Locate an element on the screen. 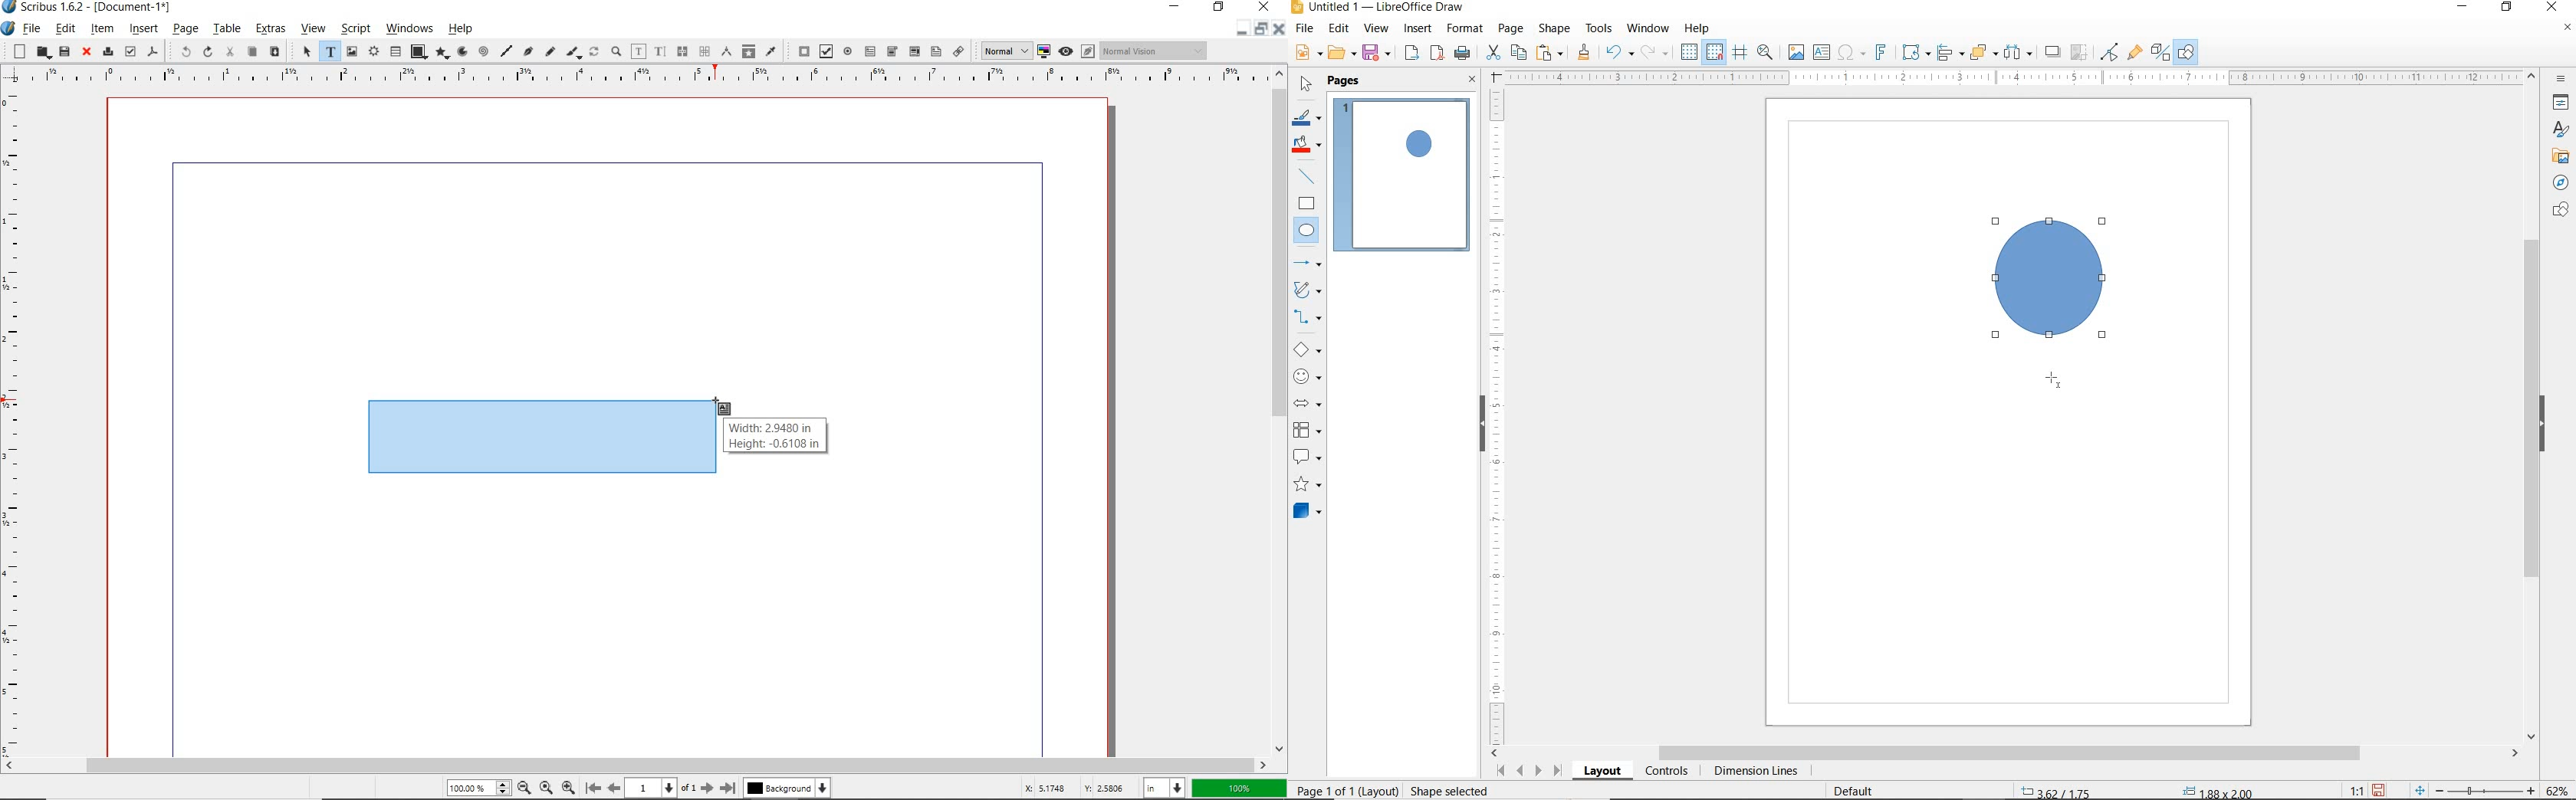 The height and width of the screenshot is (812, 2576). First page is located at coordinates (592, 789).